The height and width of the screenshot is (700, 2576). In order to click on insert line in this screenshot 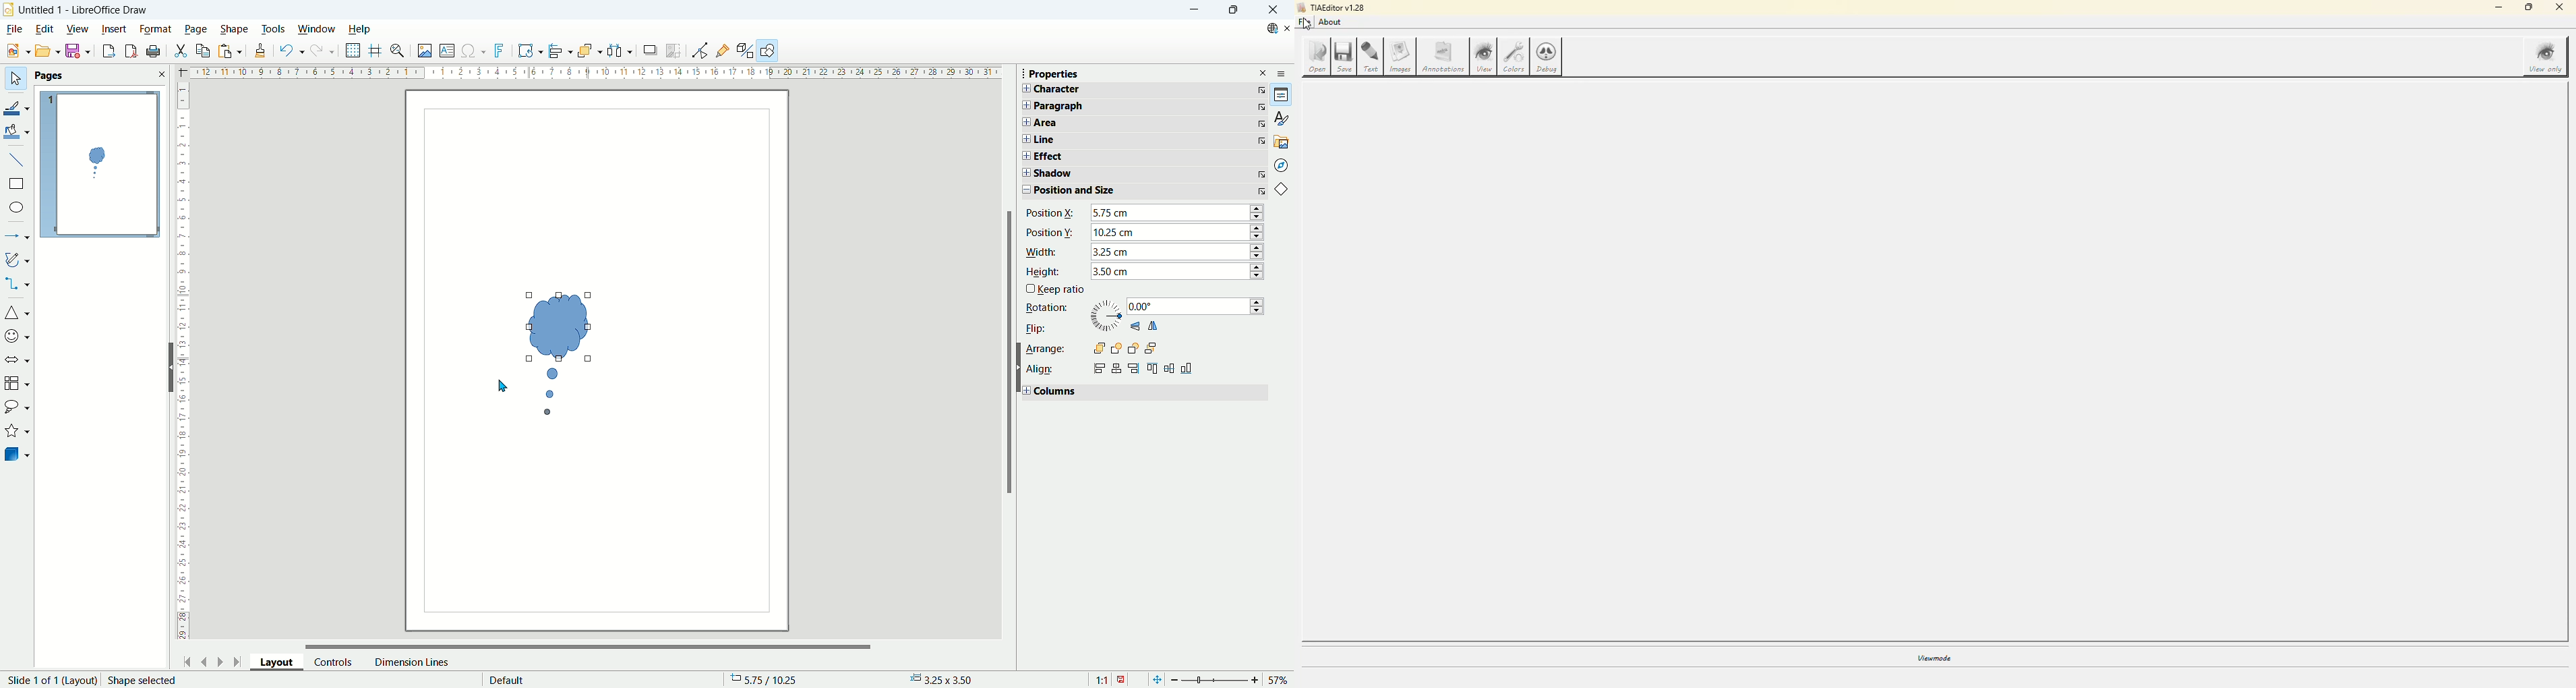, I will do `click(16, 159)`.